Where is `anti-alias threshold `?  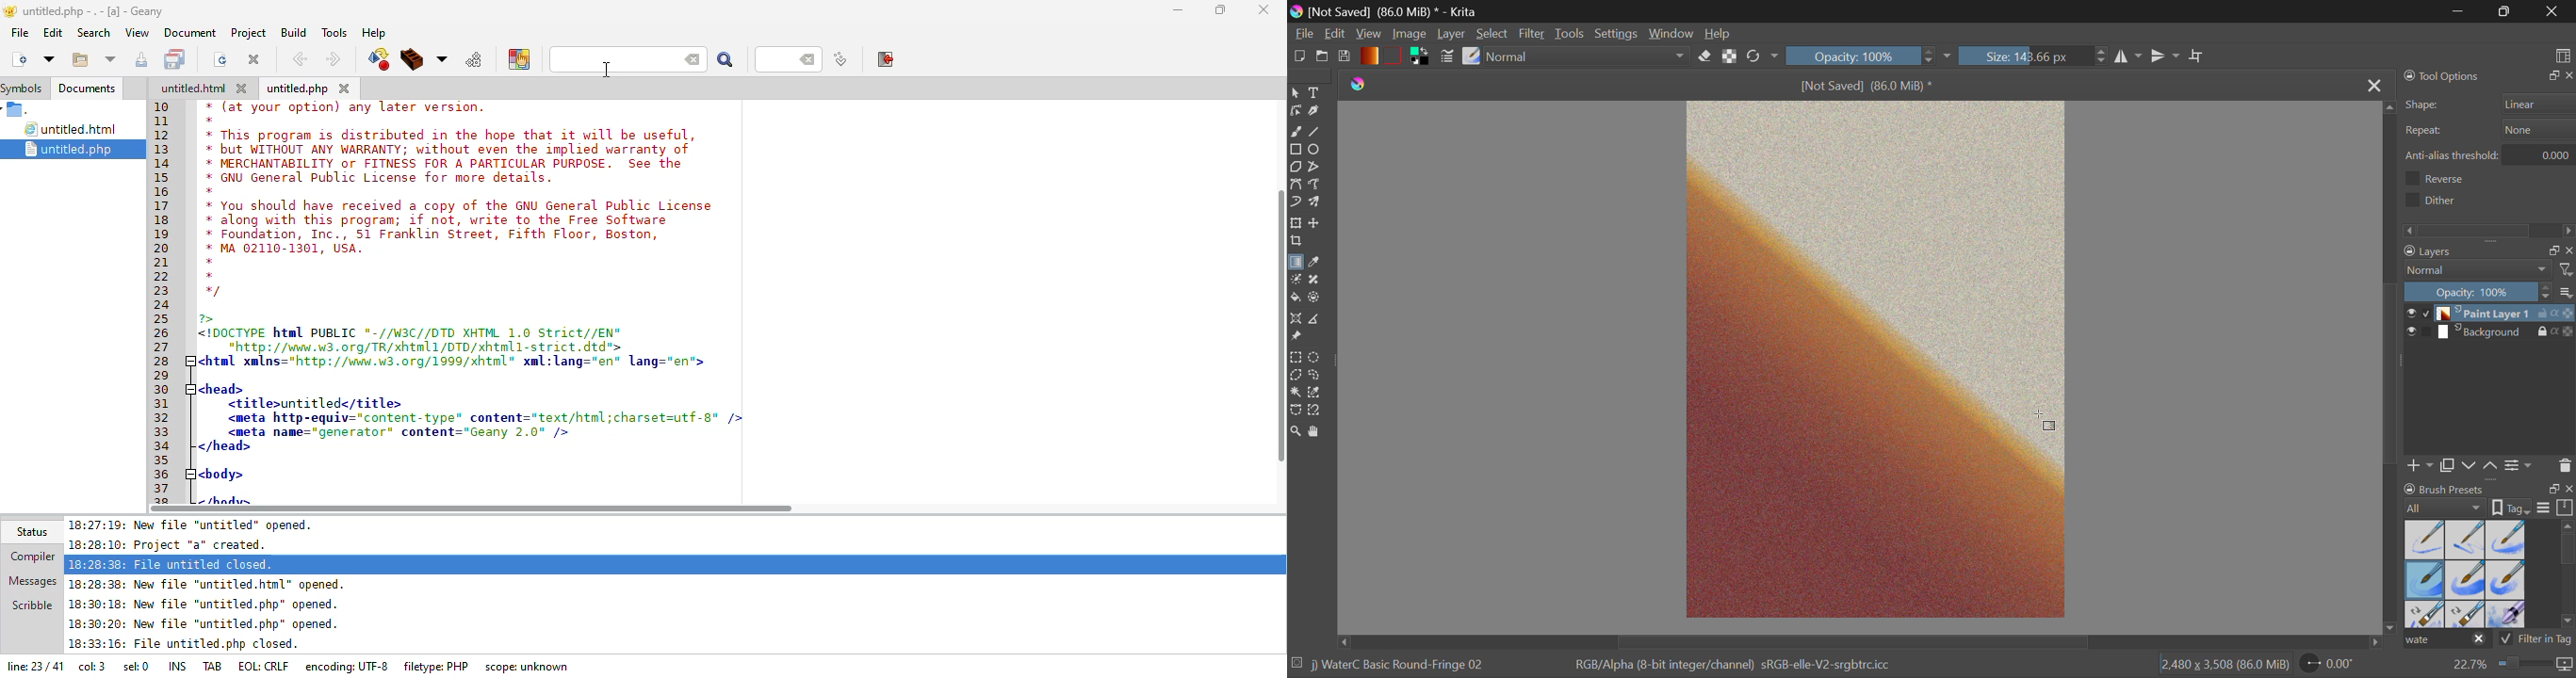
anti-alias threshold  is located at coordinates (2544, 153).